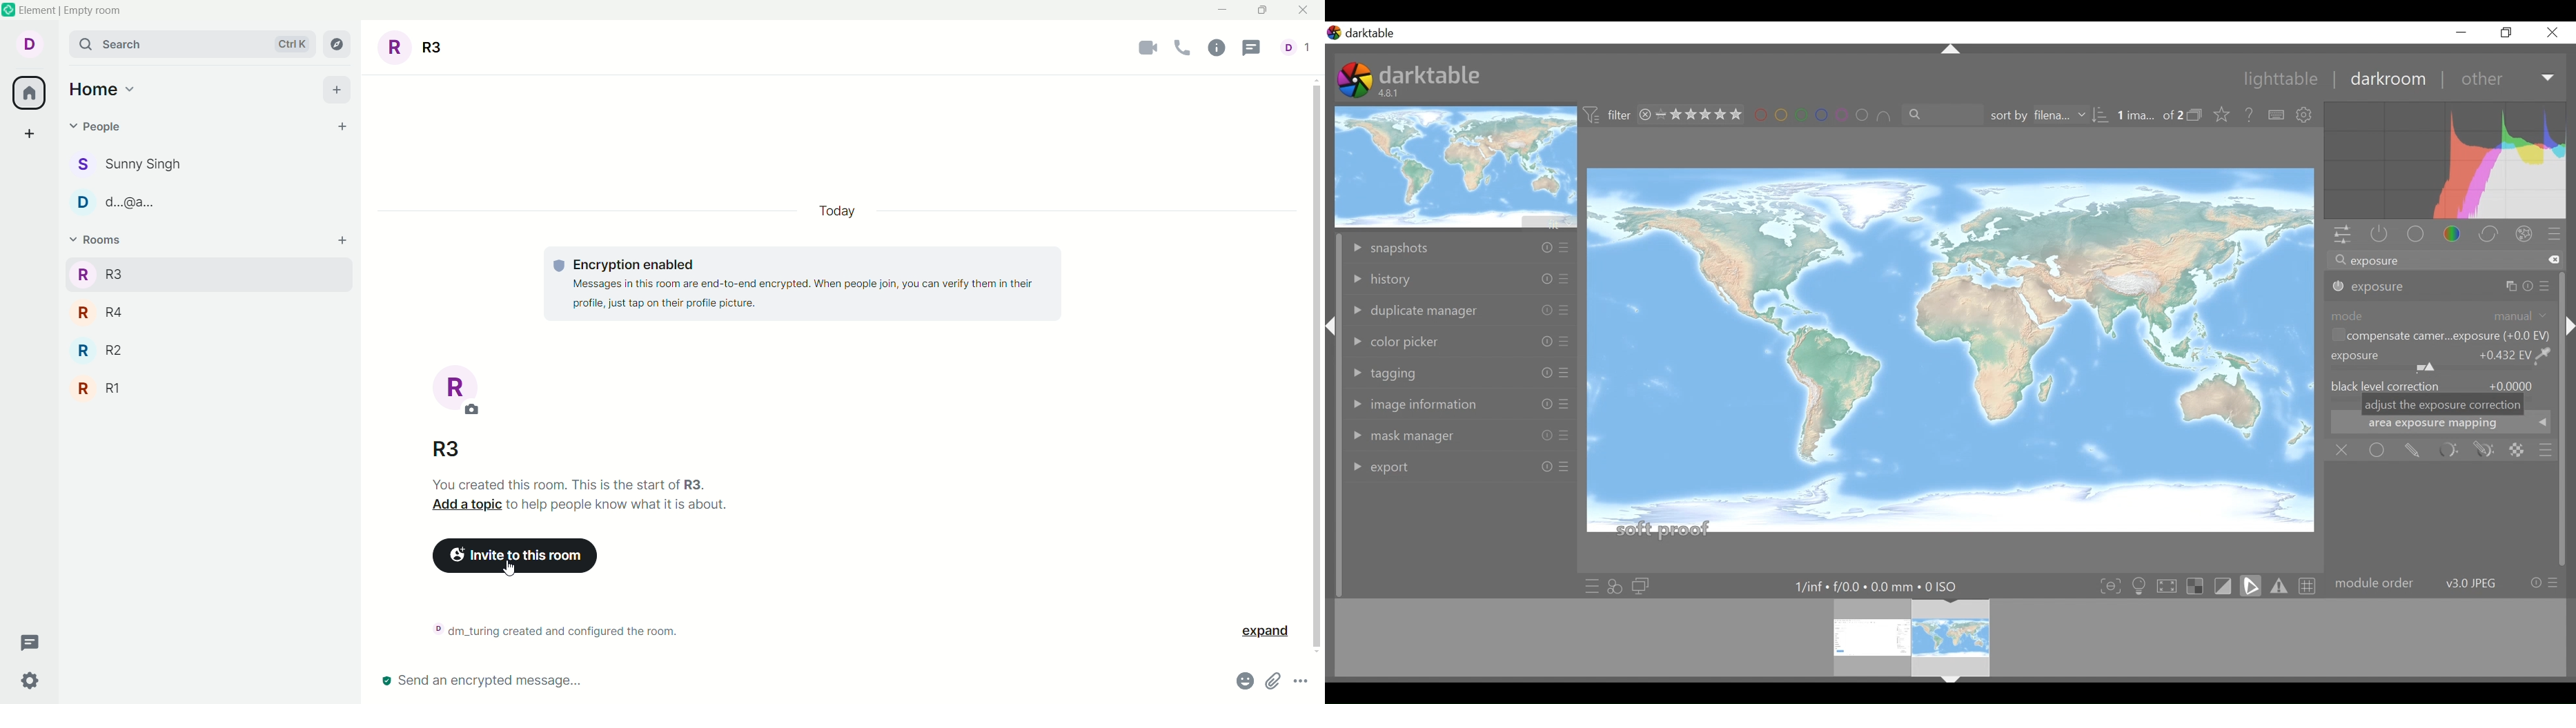  I want to click on range rating, so click(1693, 115).